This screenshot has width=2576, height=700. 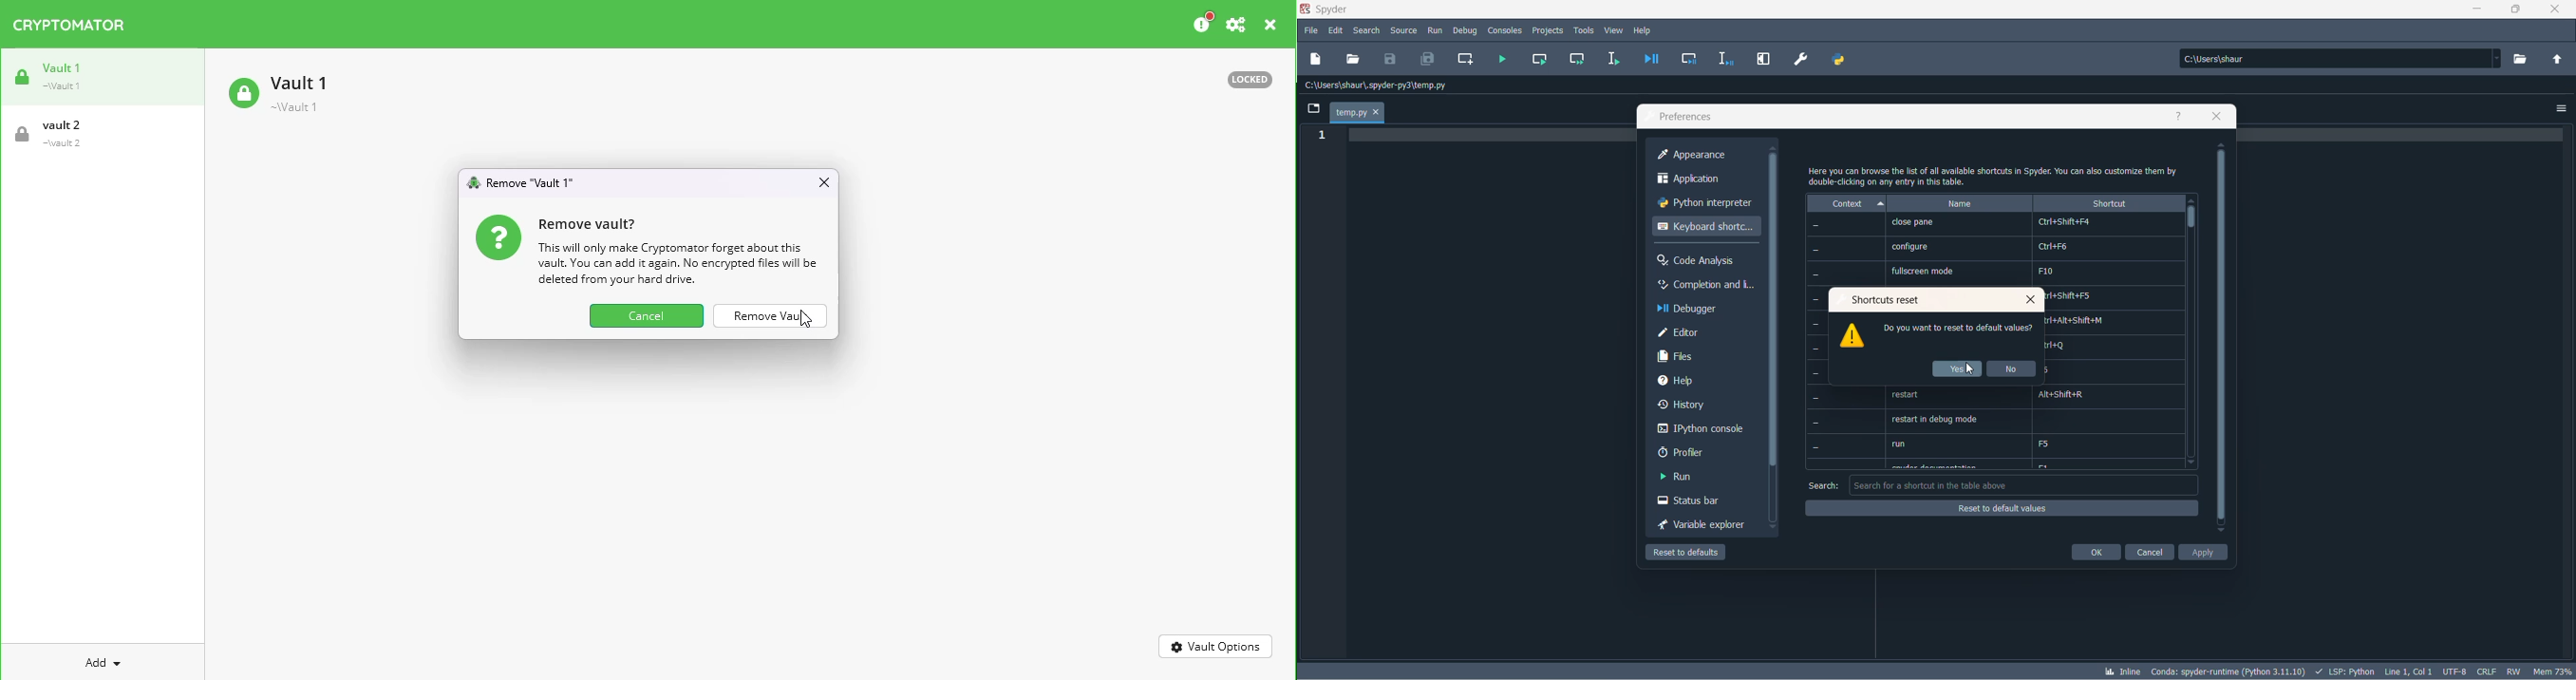 What do you see at coordinates (1958, 369) in the screenshot?
I see `yes` at bounding box center [1958, 369].